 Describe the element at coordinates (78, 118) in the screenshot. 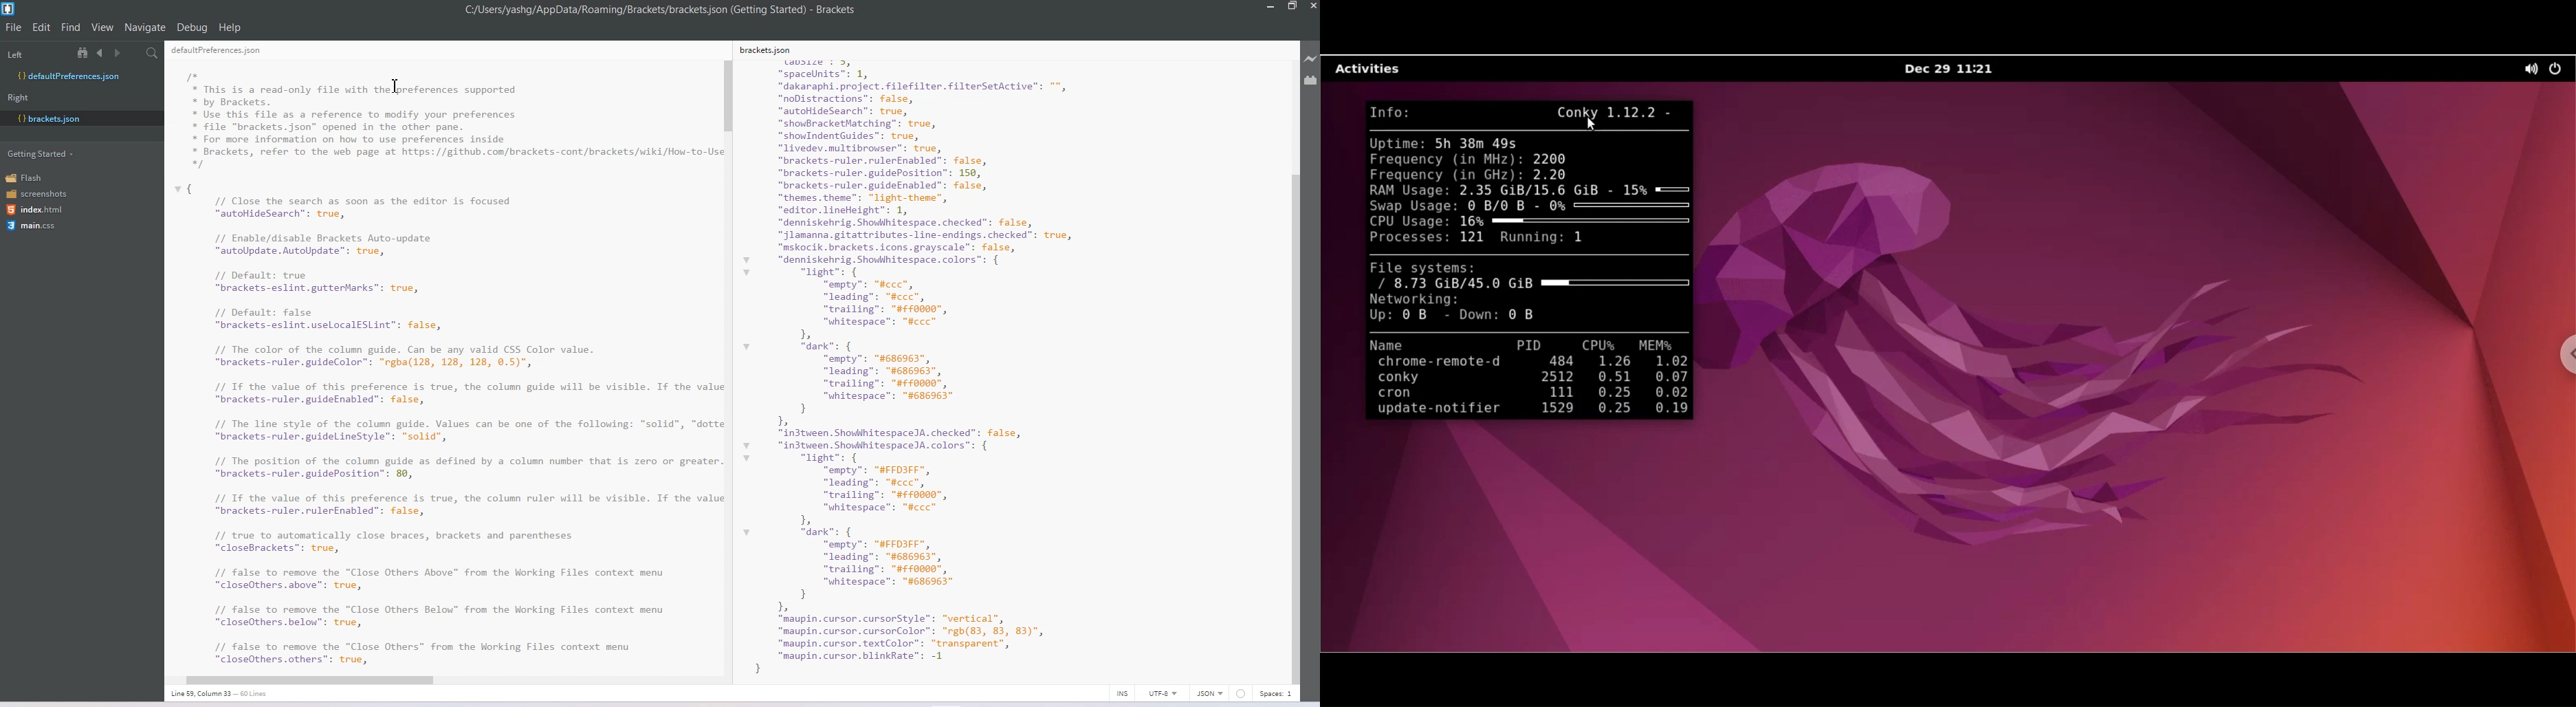

I see `bracket.json` at that location.